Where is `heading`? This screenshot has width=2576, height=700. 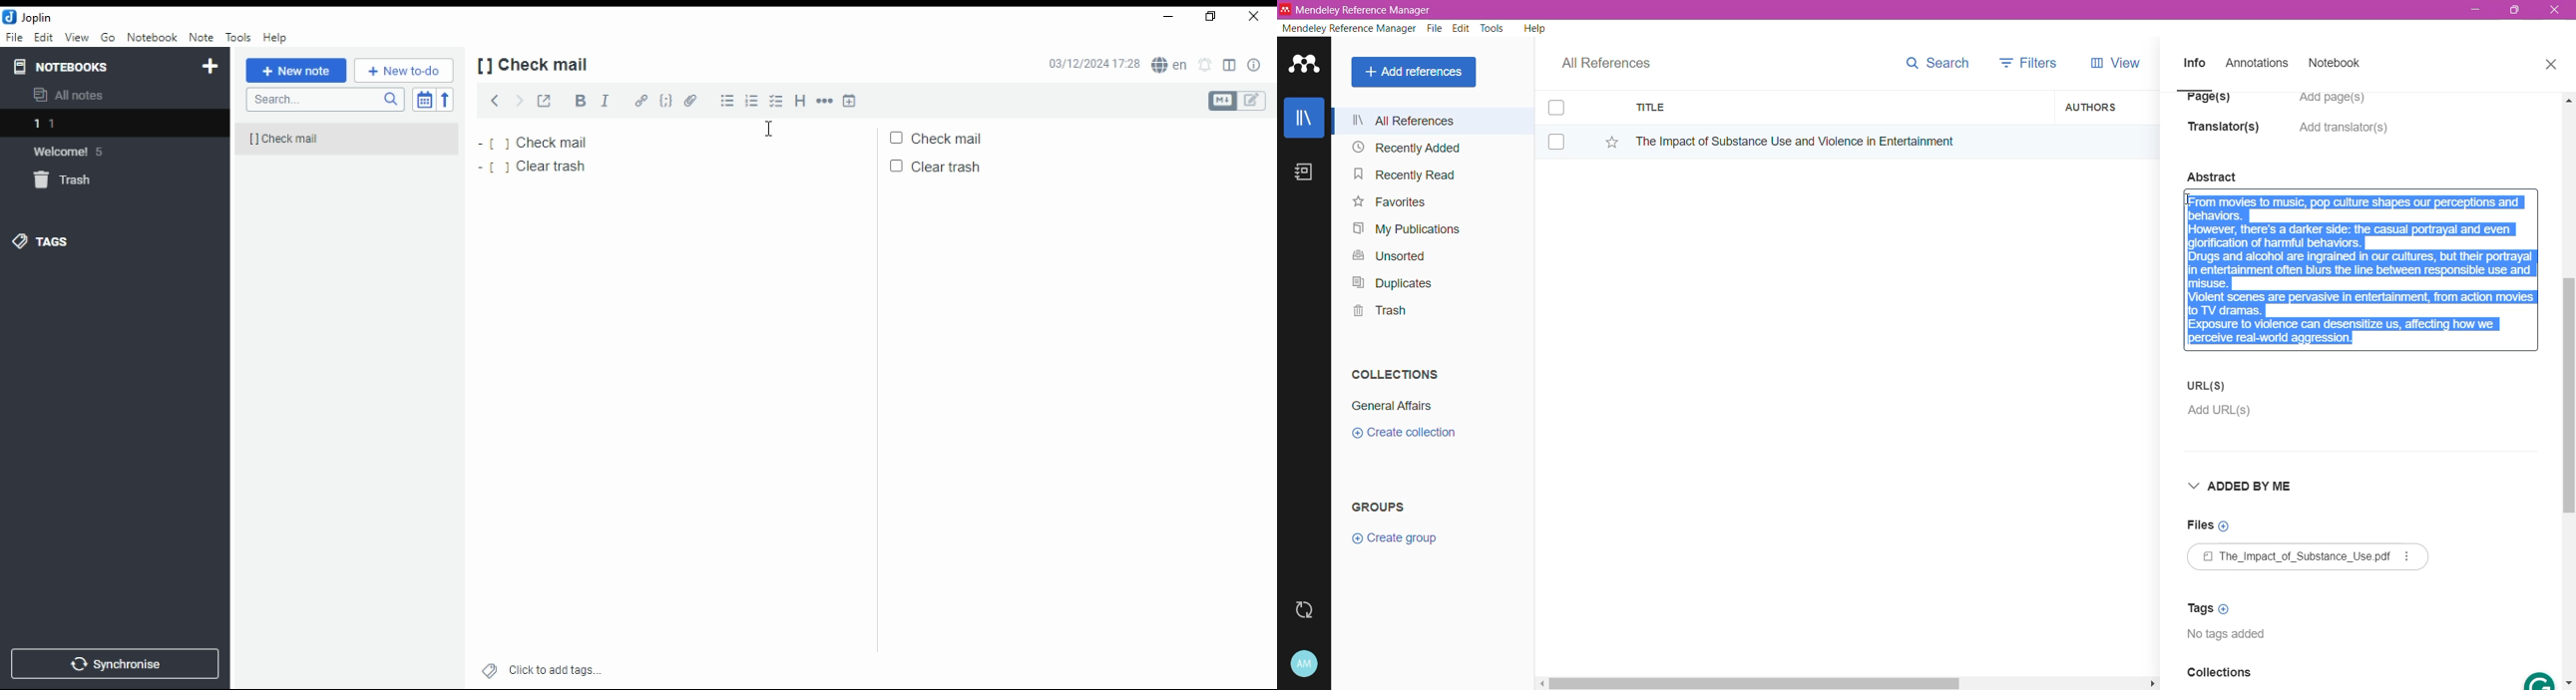 heading is located at coordinates (801, 101).